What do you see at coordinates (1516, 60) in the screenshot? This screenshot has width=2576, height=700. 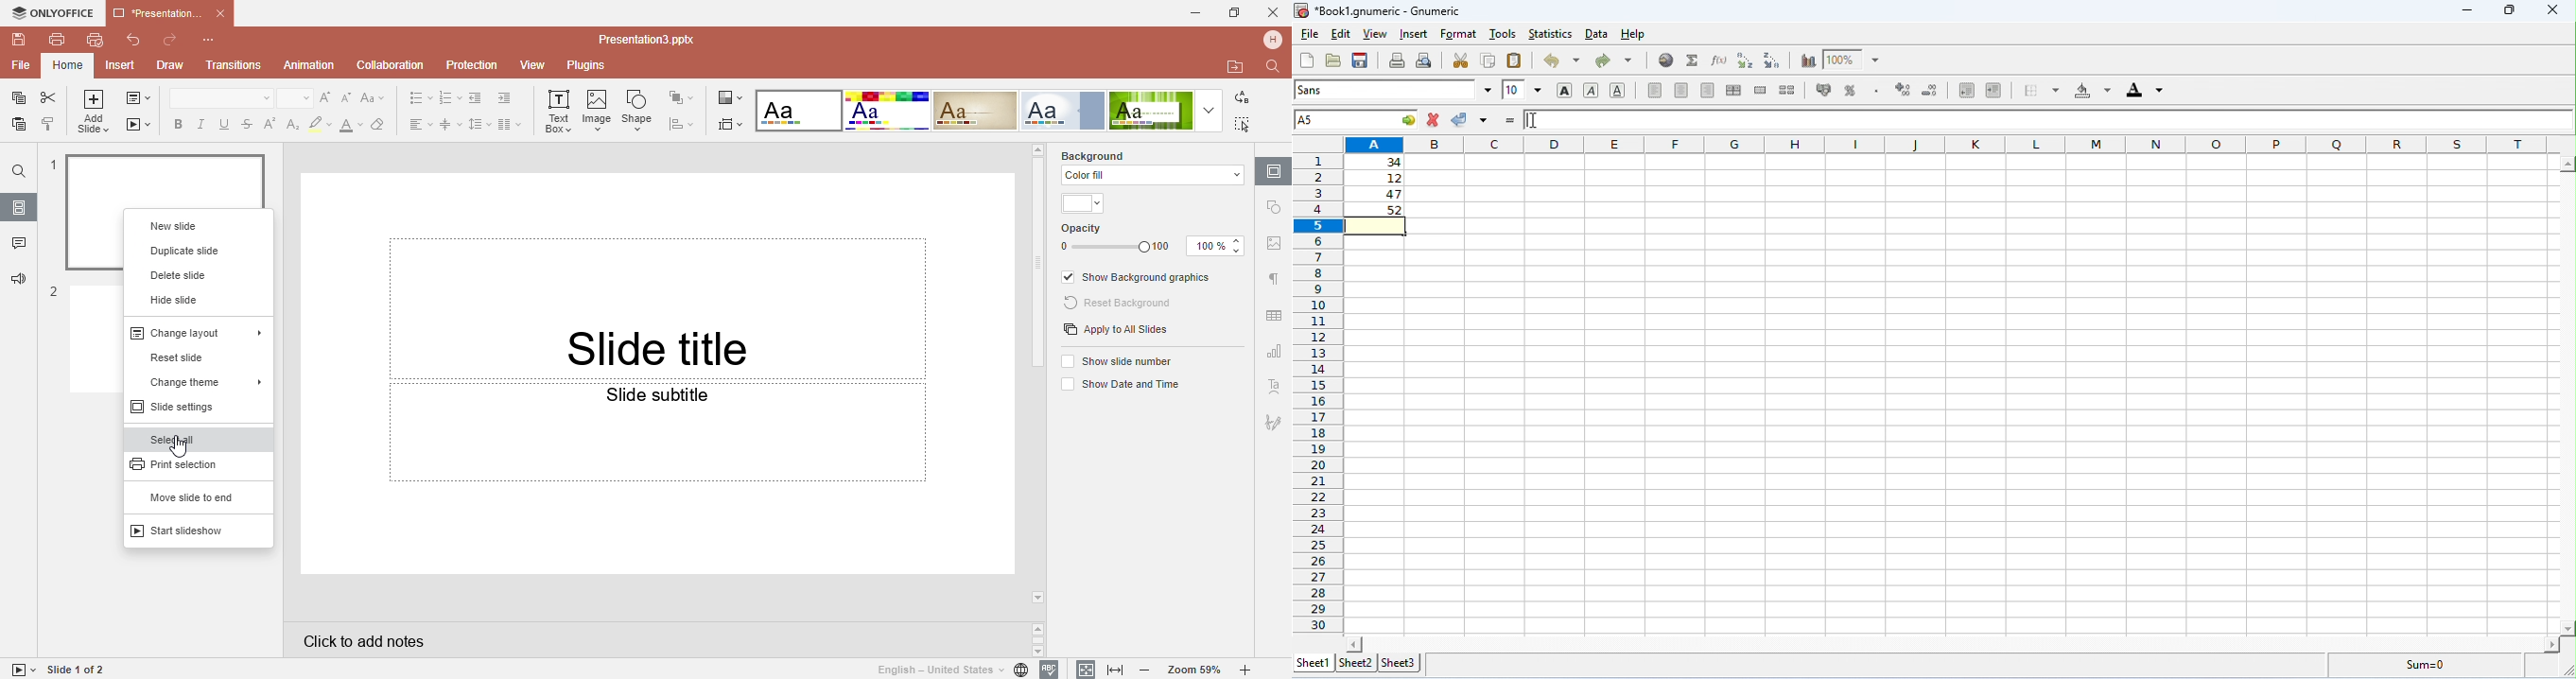 I see `paste` at bounding box center [1516, 60].